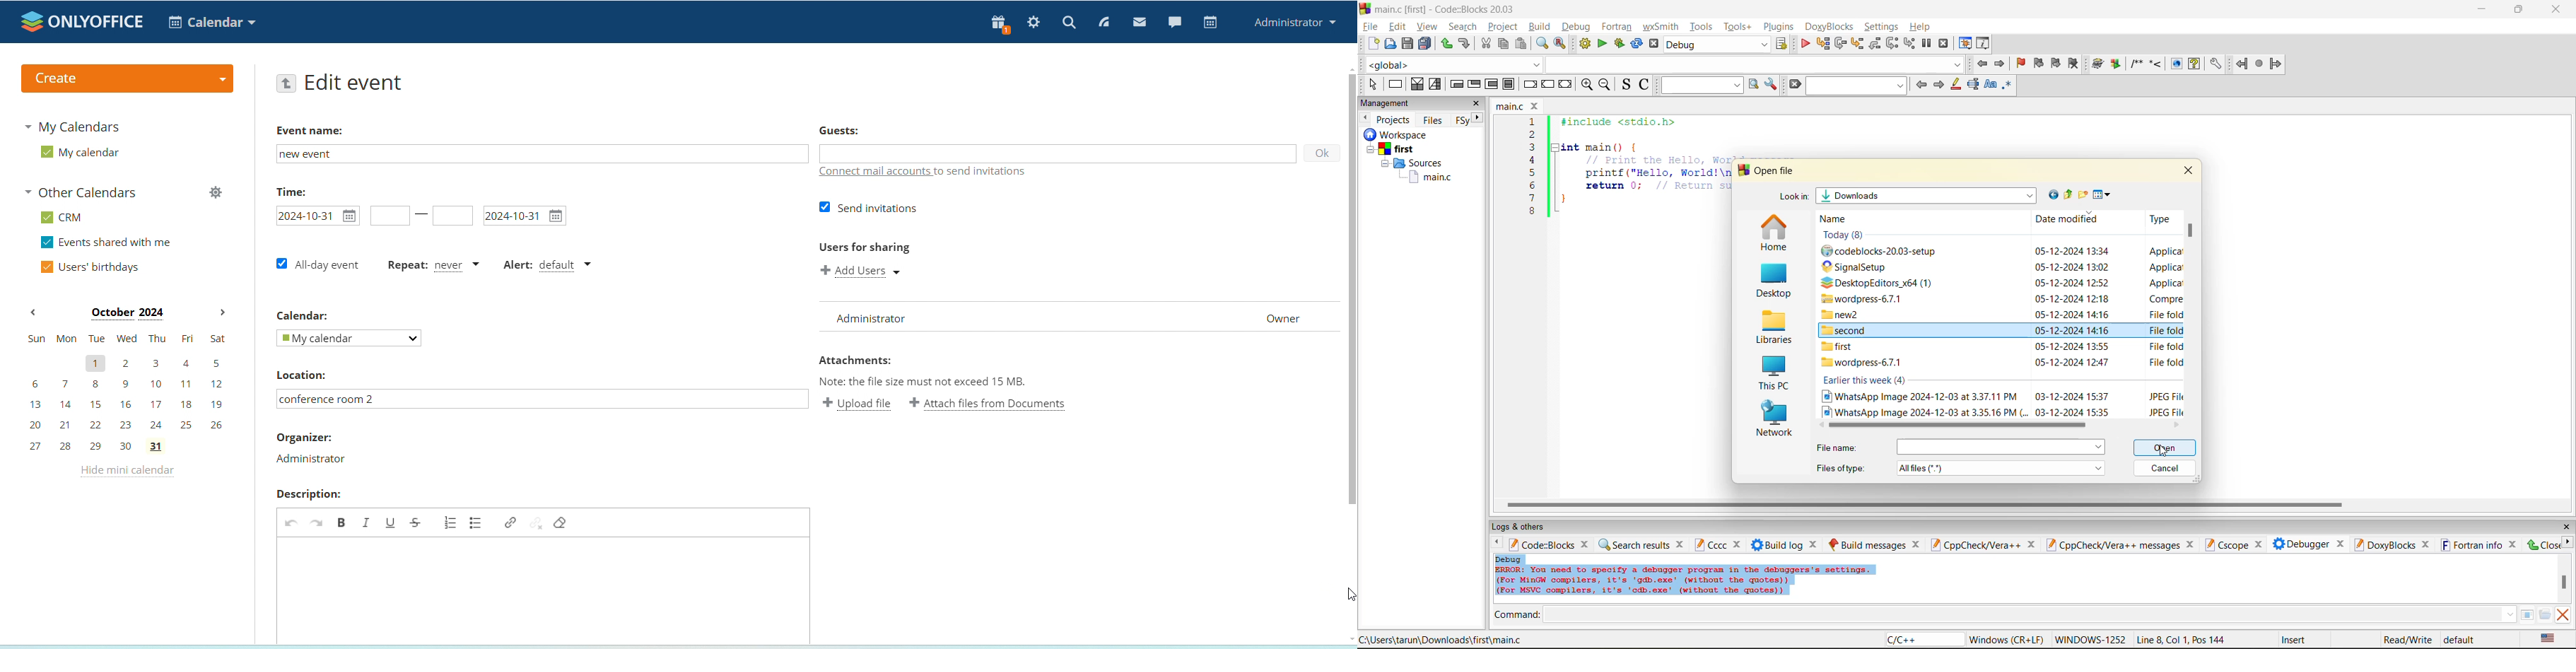 The image size is (2576, 672). What do you see at coordinates (1566, 85) in the screenshot?
I see `return instruction` at bounding box center [1566, 85].